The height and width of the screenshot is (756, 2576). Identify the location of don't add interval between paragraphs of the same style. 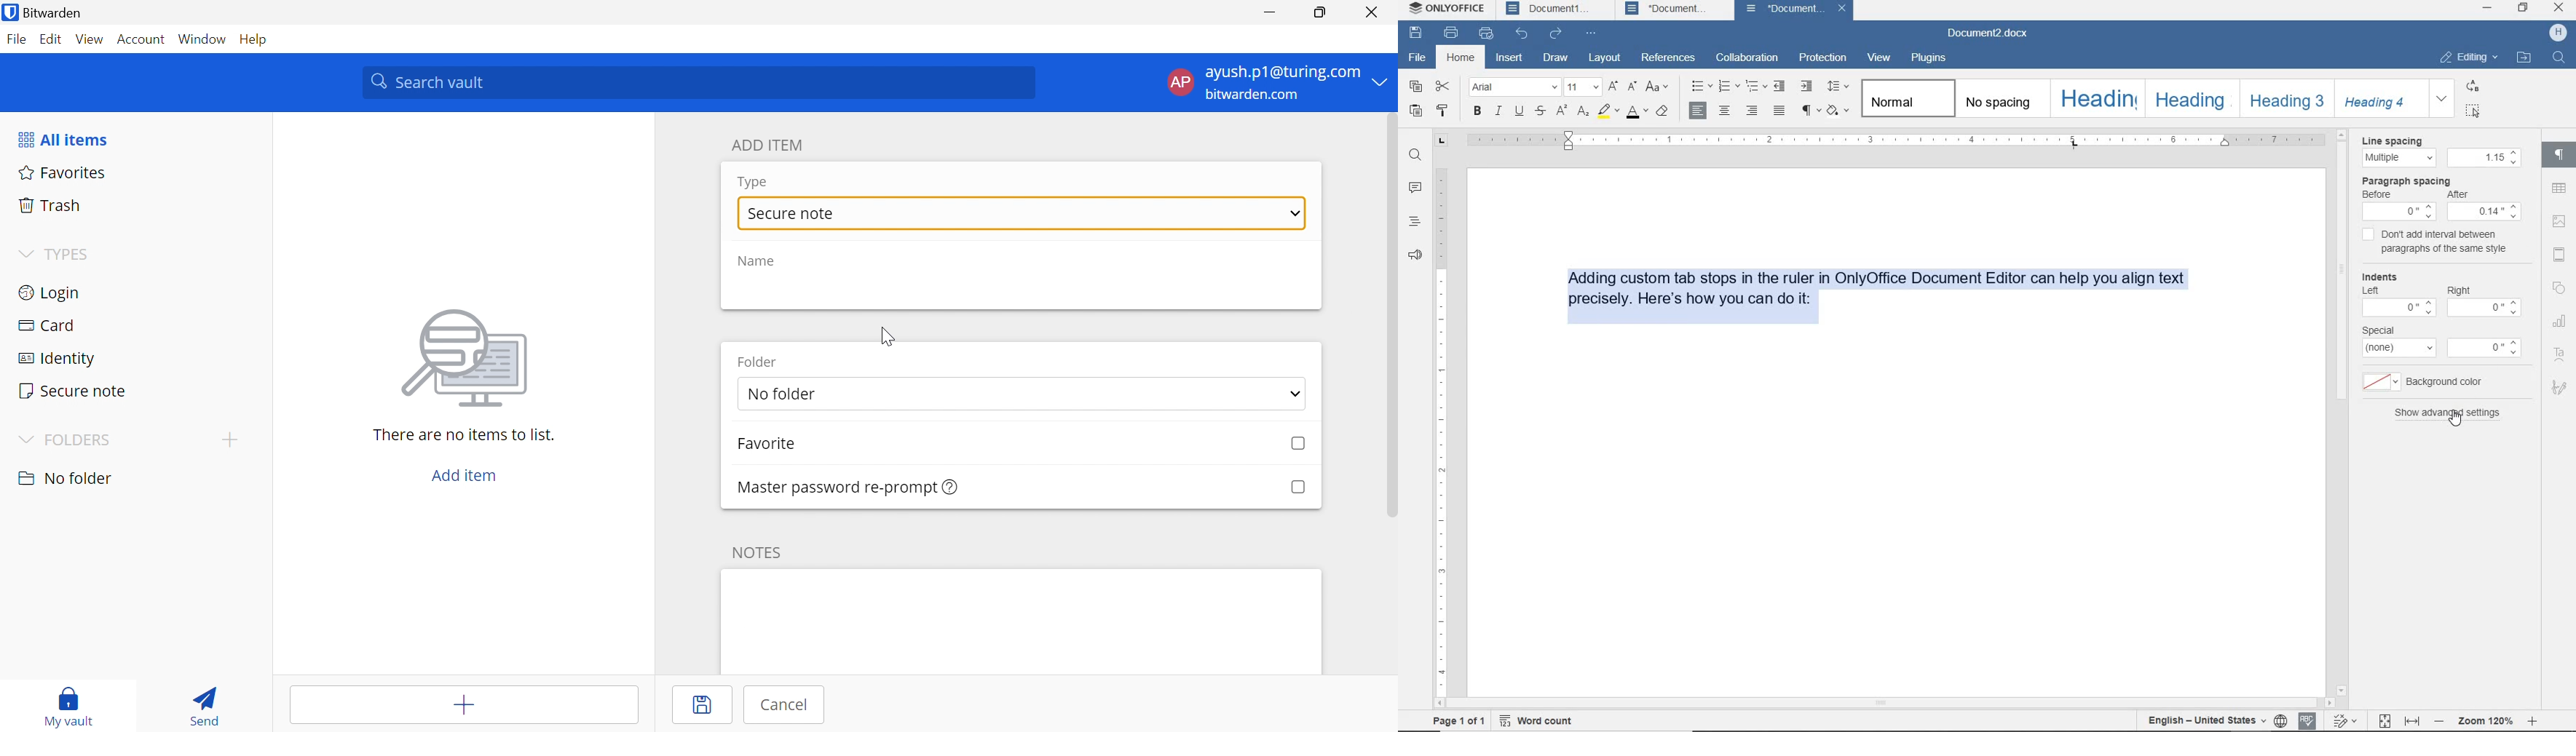
(2449, 242).